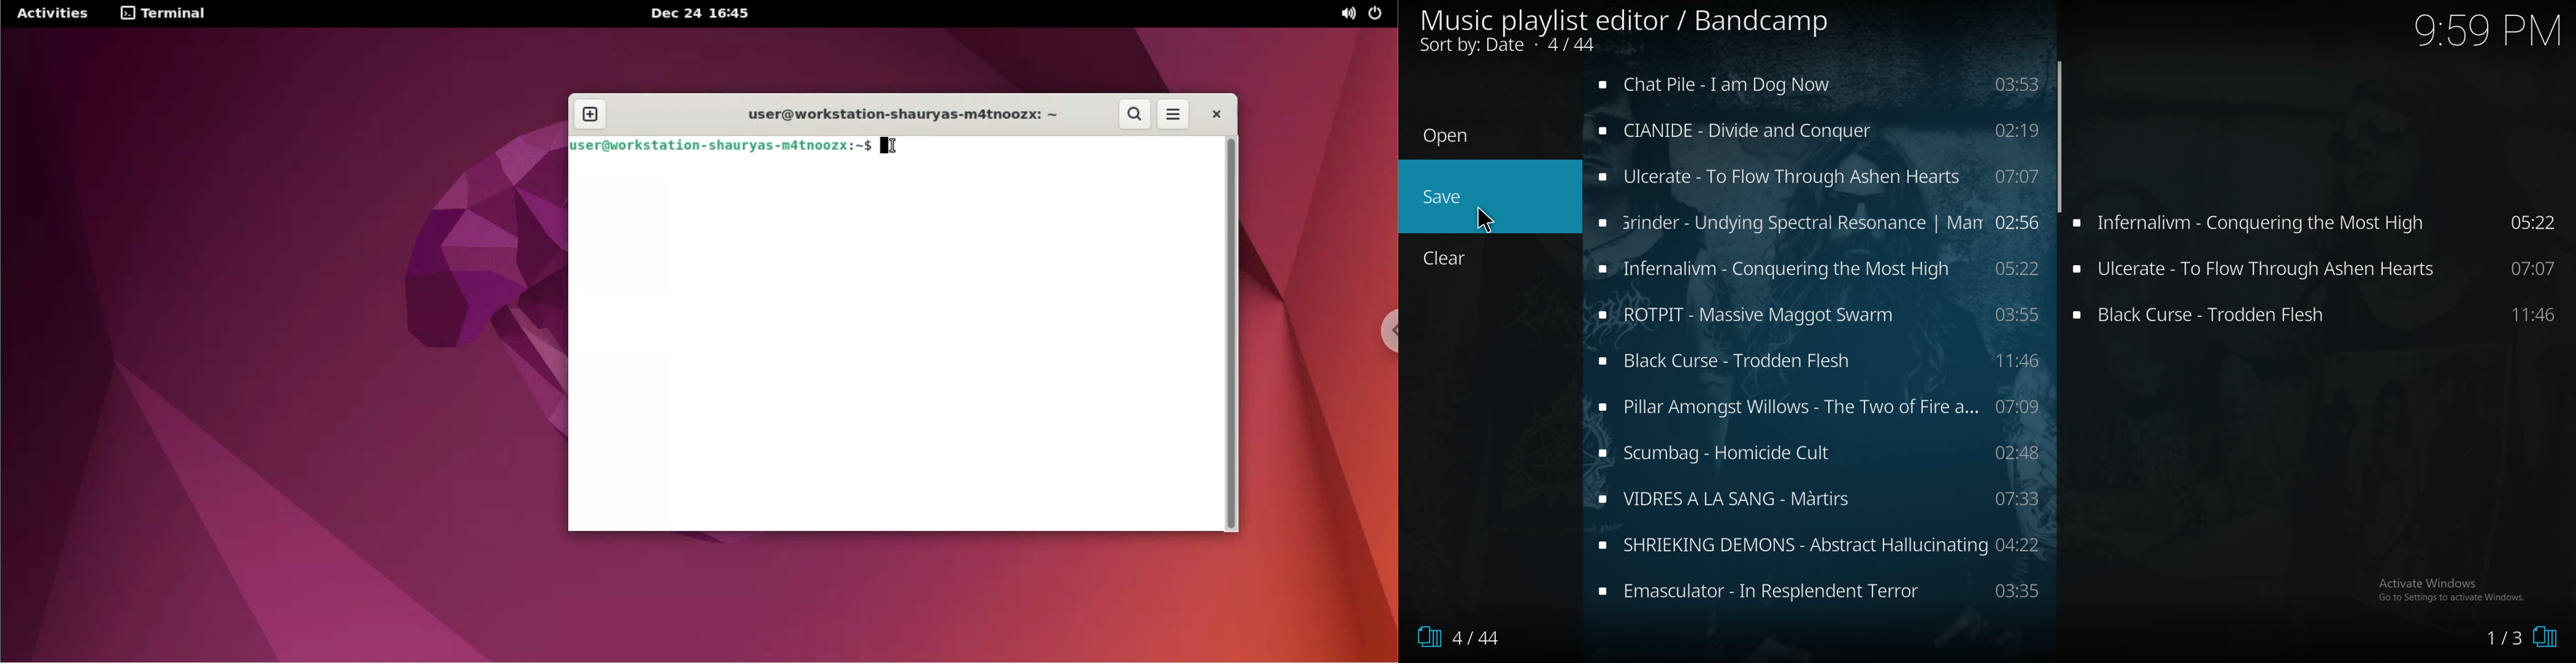  Describe the element at coordinates (1822, 543) in the screenshot. I see `music` at that location.